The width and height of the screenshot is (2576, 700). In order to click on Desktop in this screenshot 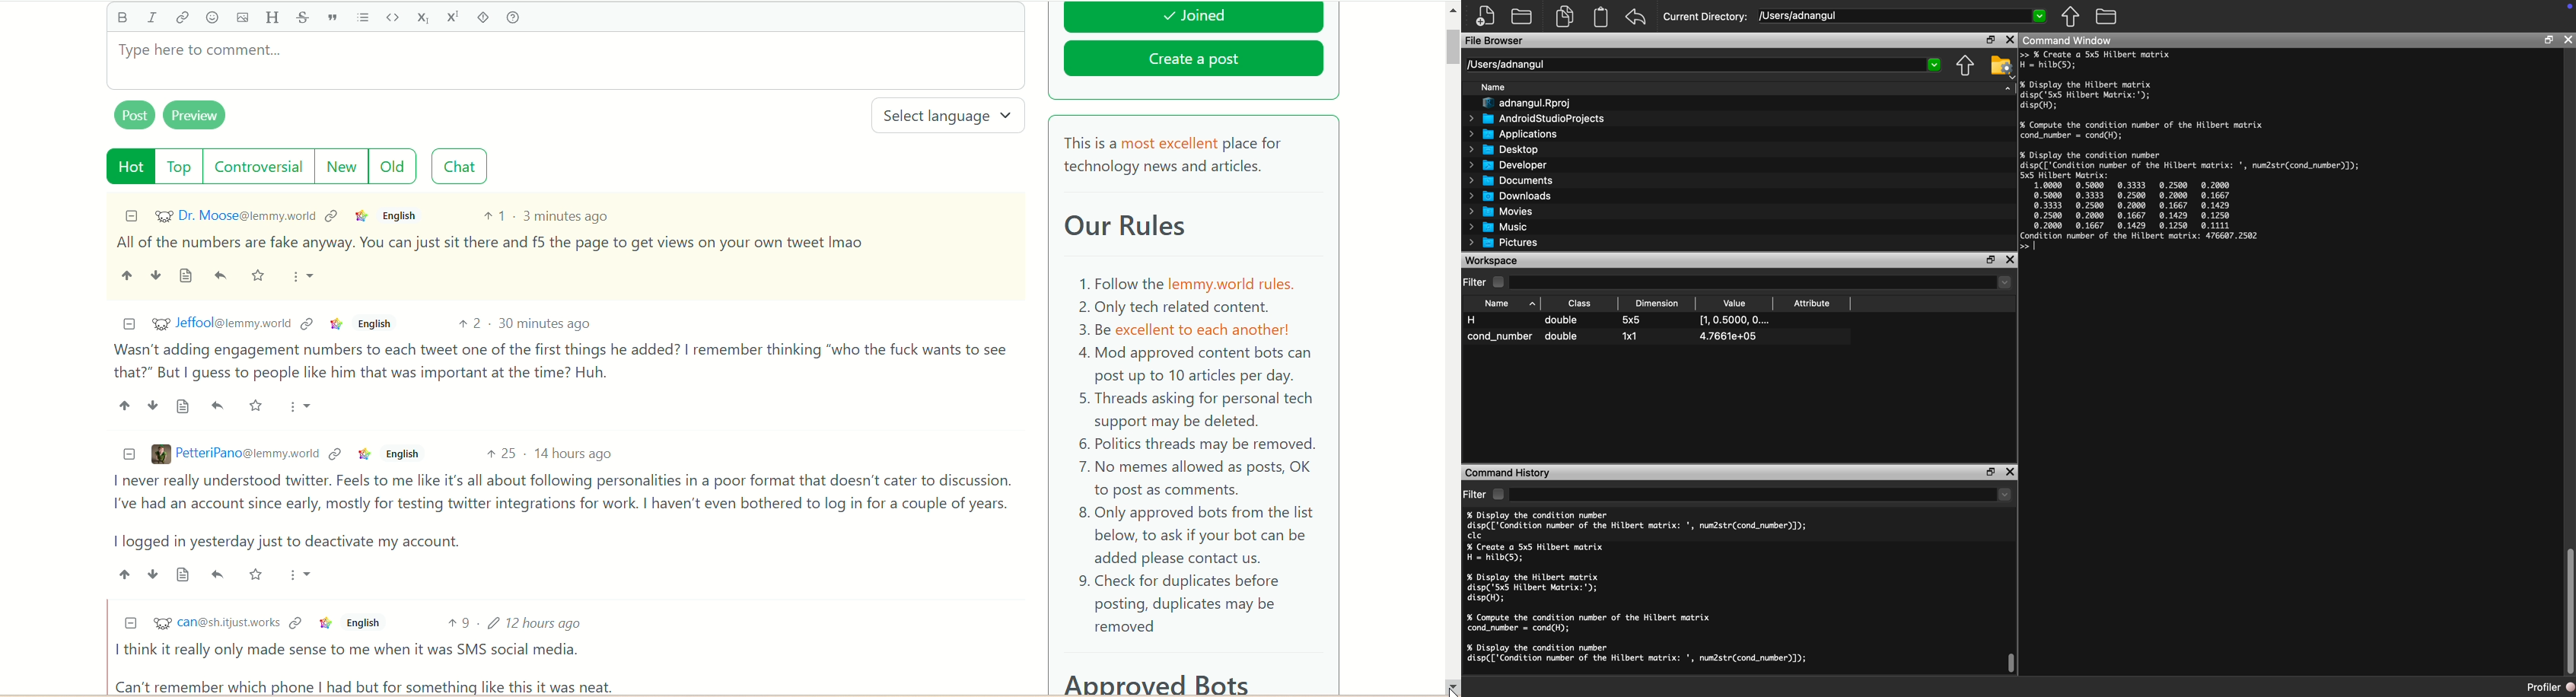, I will do `click(1504, 150)`.